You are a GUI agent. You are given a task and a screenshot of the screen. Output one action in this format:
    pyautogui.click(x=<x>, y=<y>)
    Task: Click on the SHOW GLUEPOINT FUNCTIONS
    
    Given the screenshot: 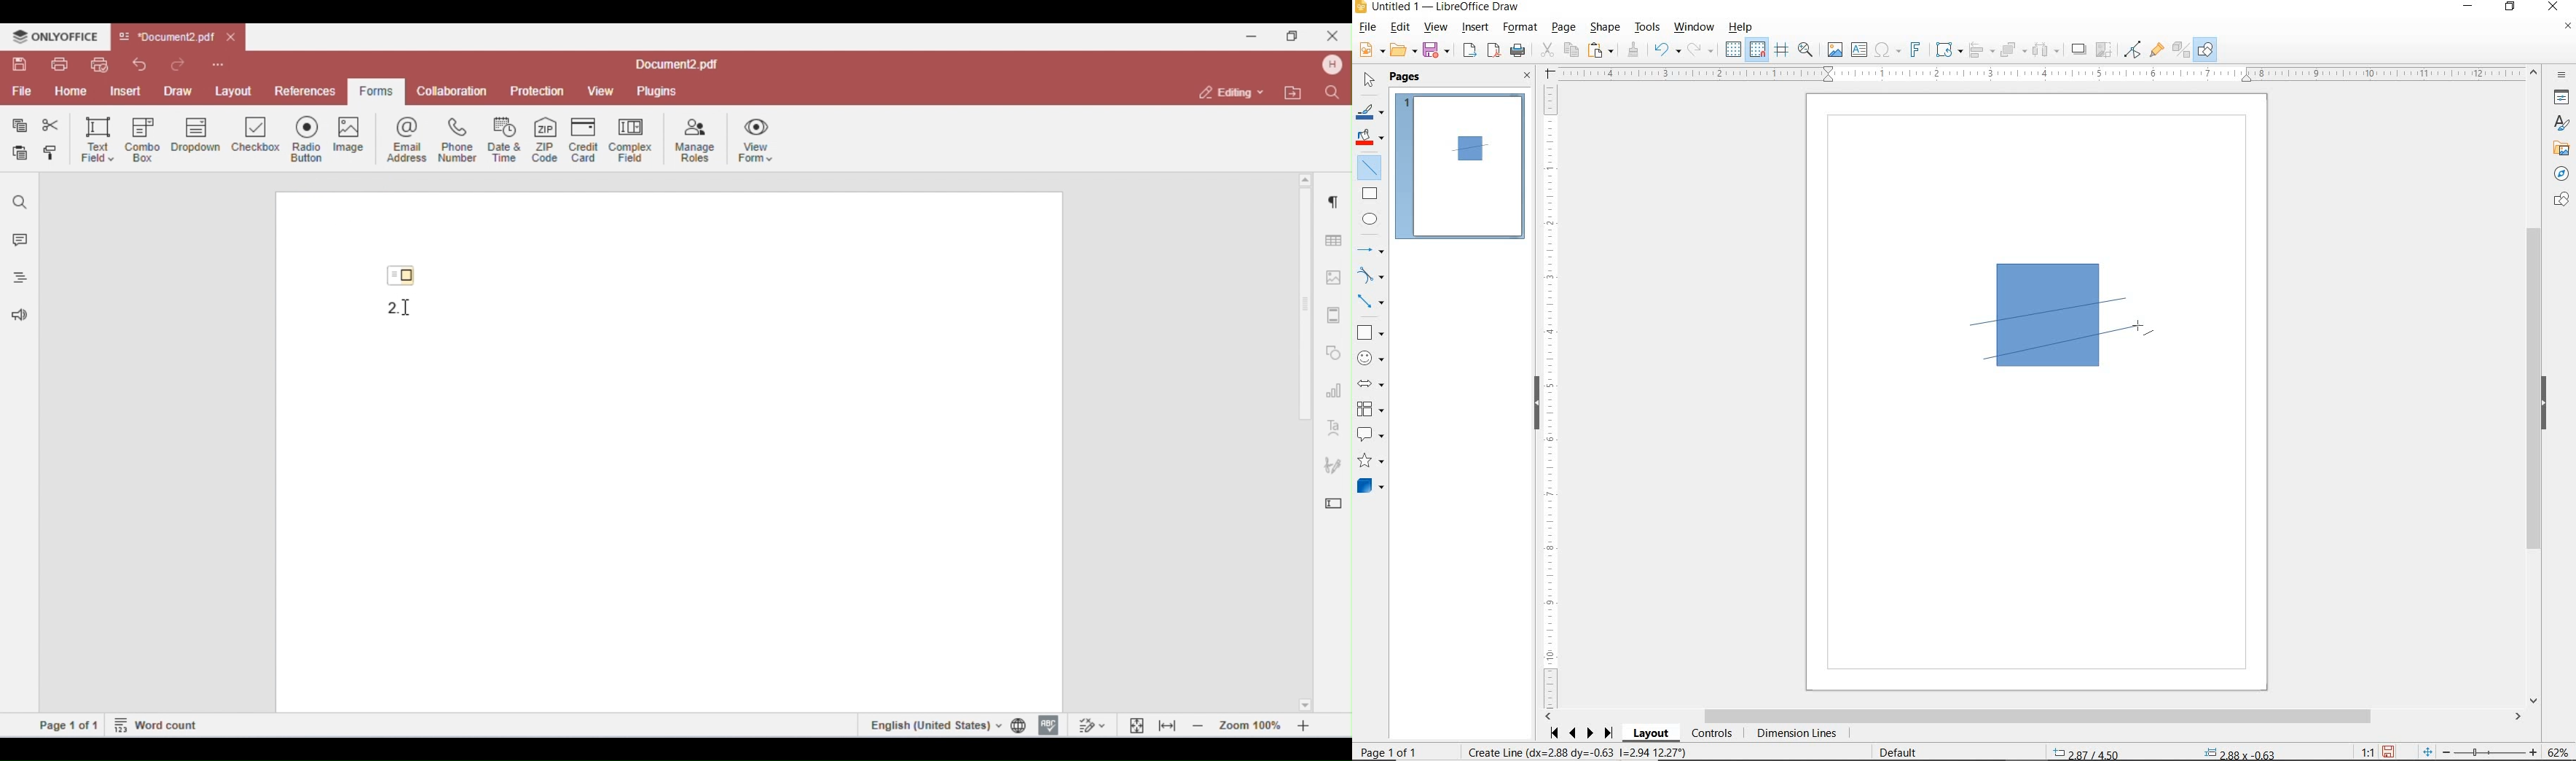 What is the action you would take?
    pyautogui.click(x=2156, y=49)
    